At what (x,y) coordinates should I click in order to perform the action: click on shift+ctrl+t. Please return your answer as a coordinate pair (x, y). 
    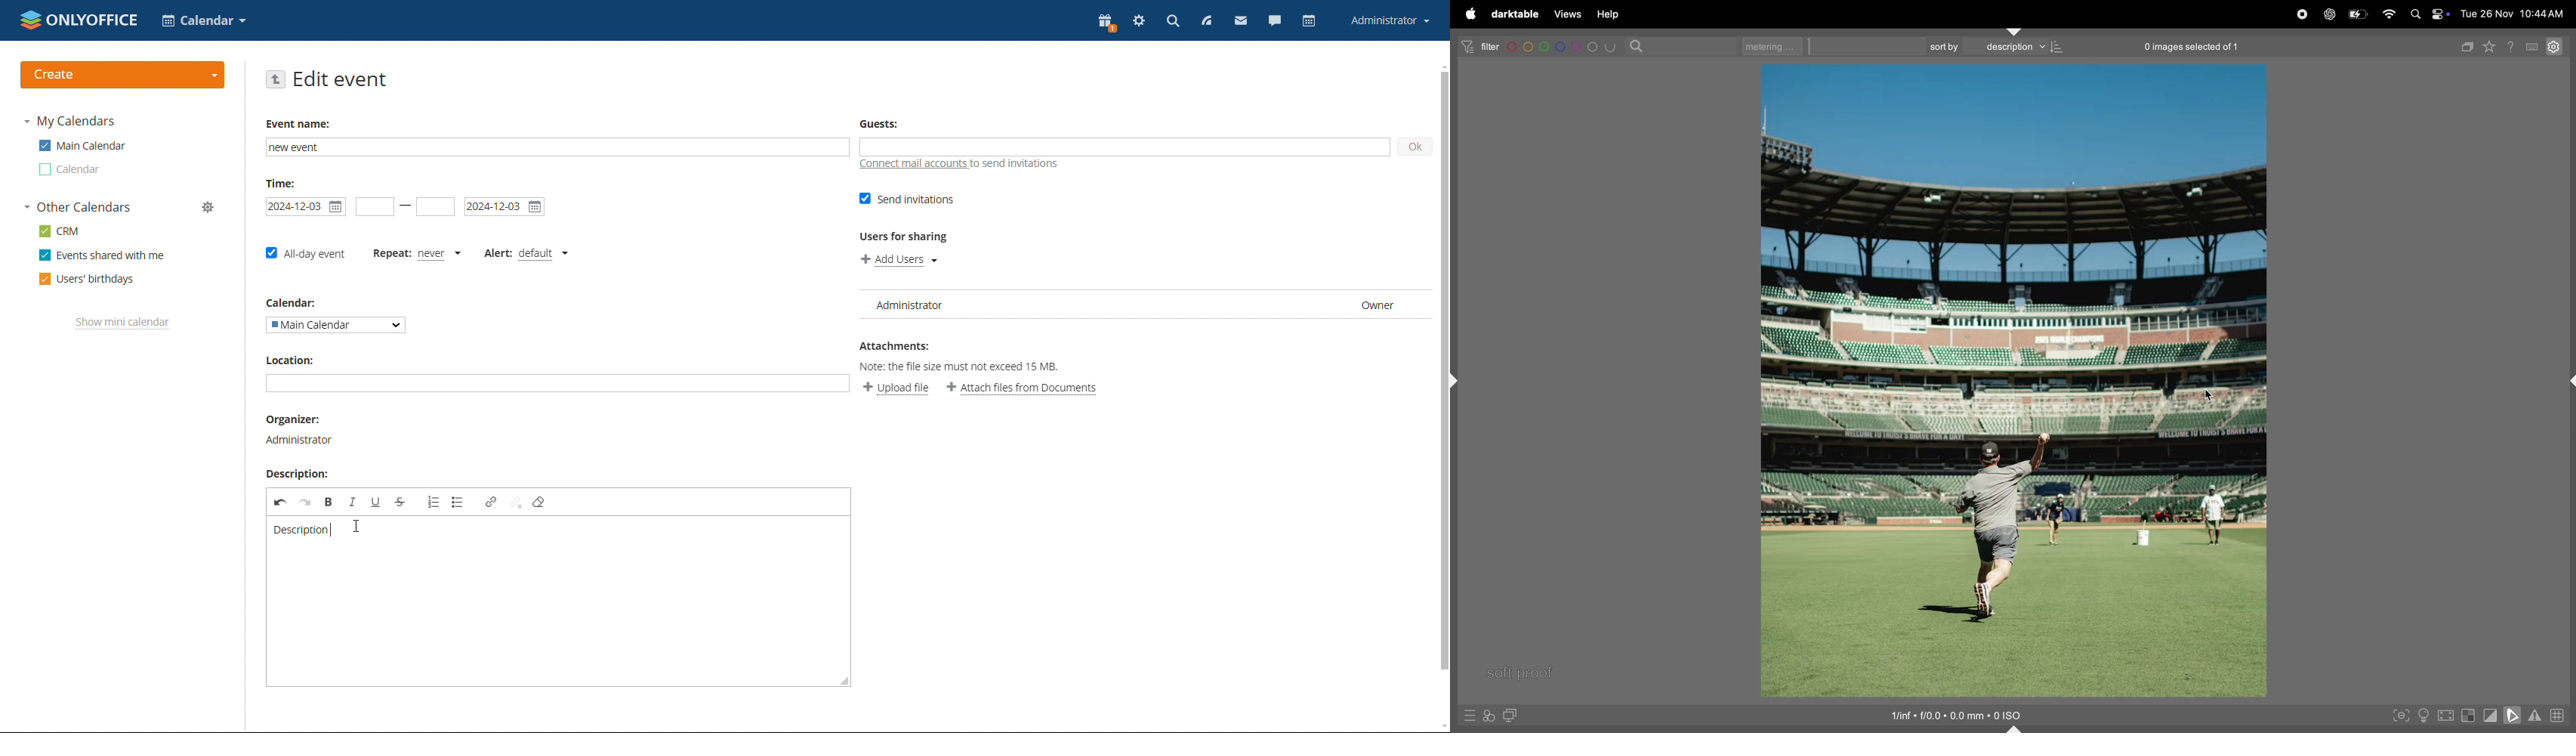
    Looking at the image, I should click on (2014, 31).